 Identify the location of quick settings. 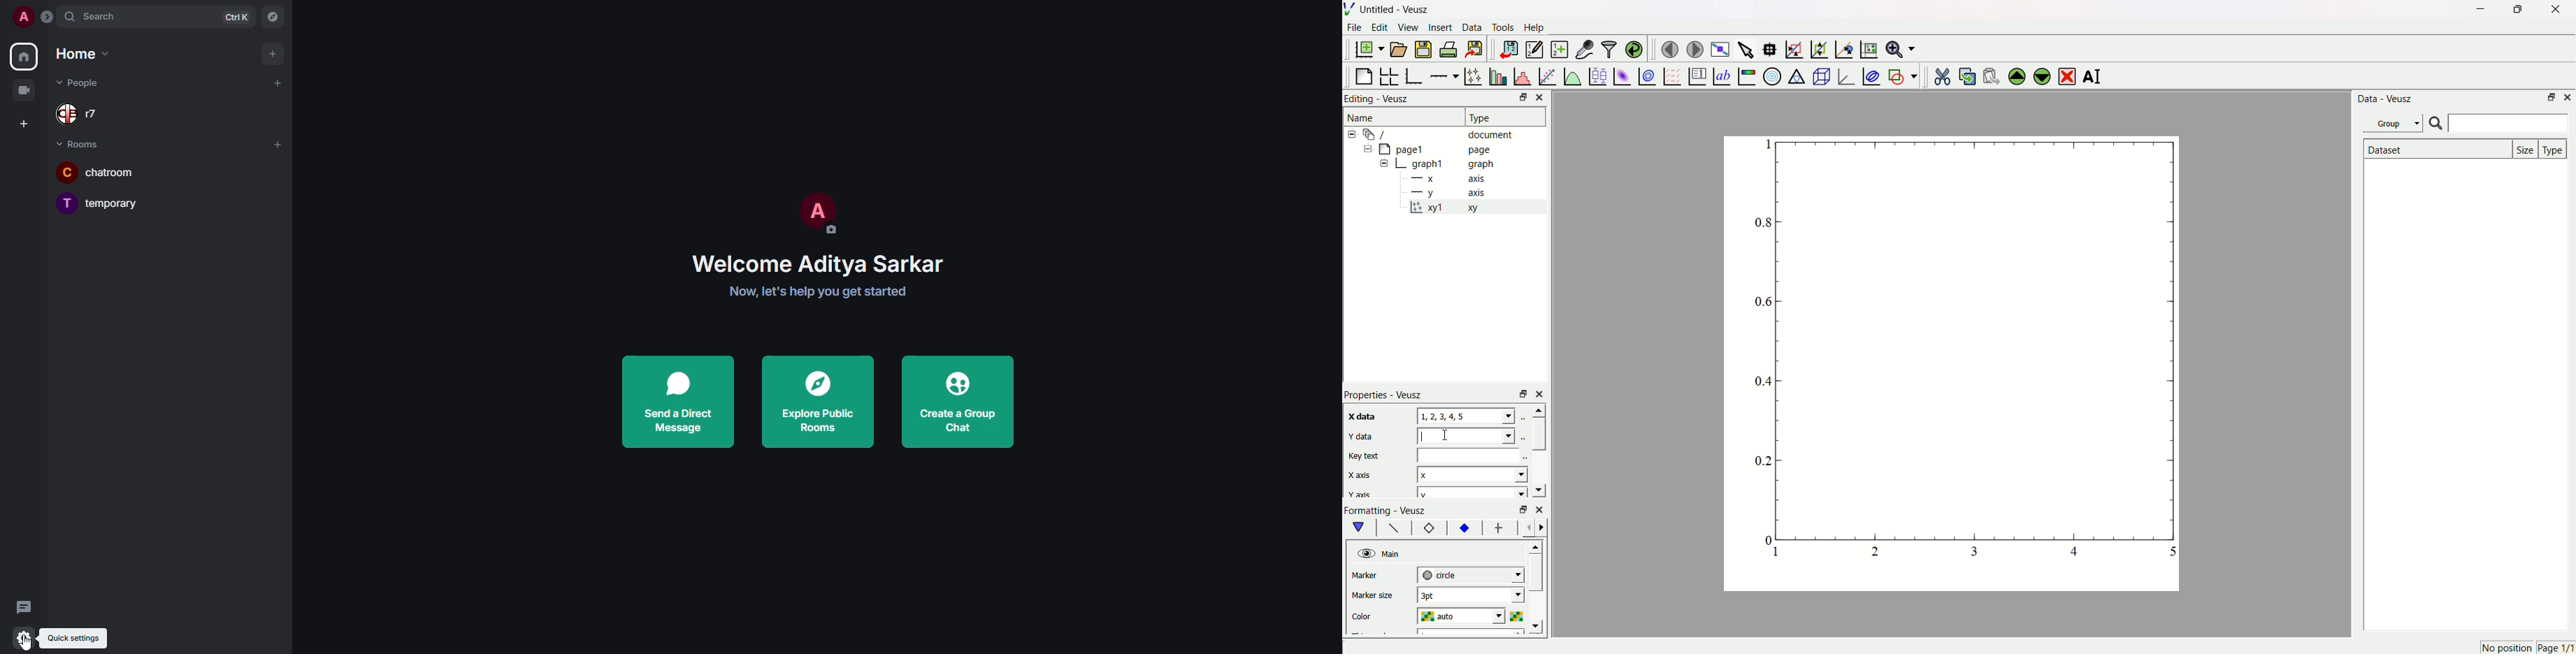
(74, 637).